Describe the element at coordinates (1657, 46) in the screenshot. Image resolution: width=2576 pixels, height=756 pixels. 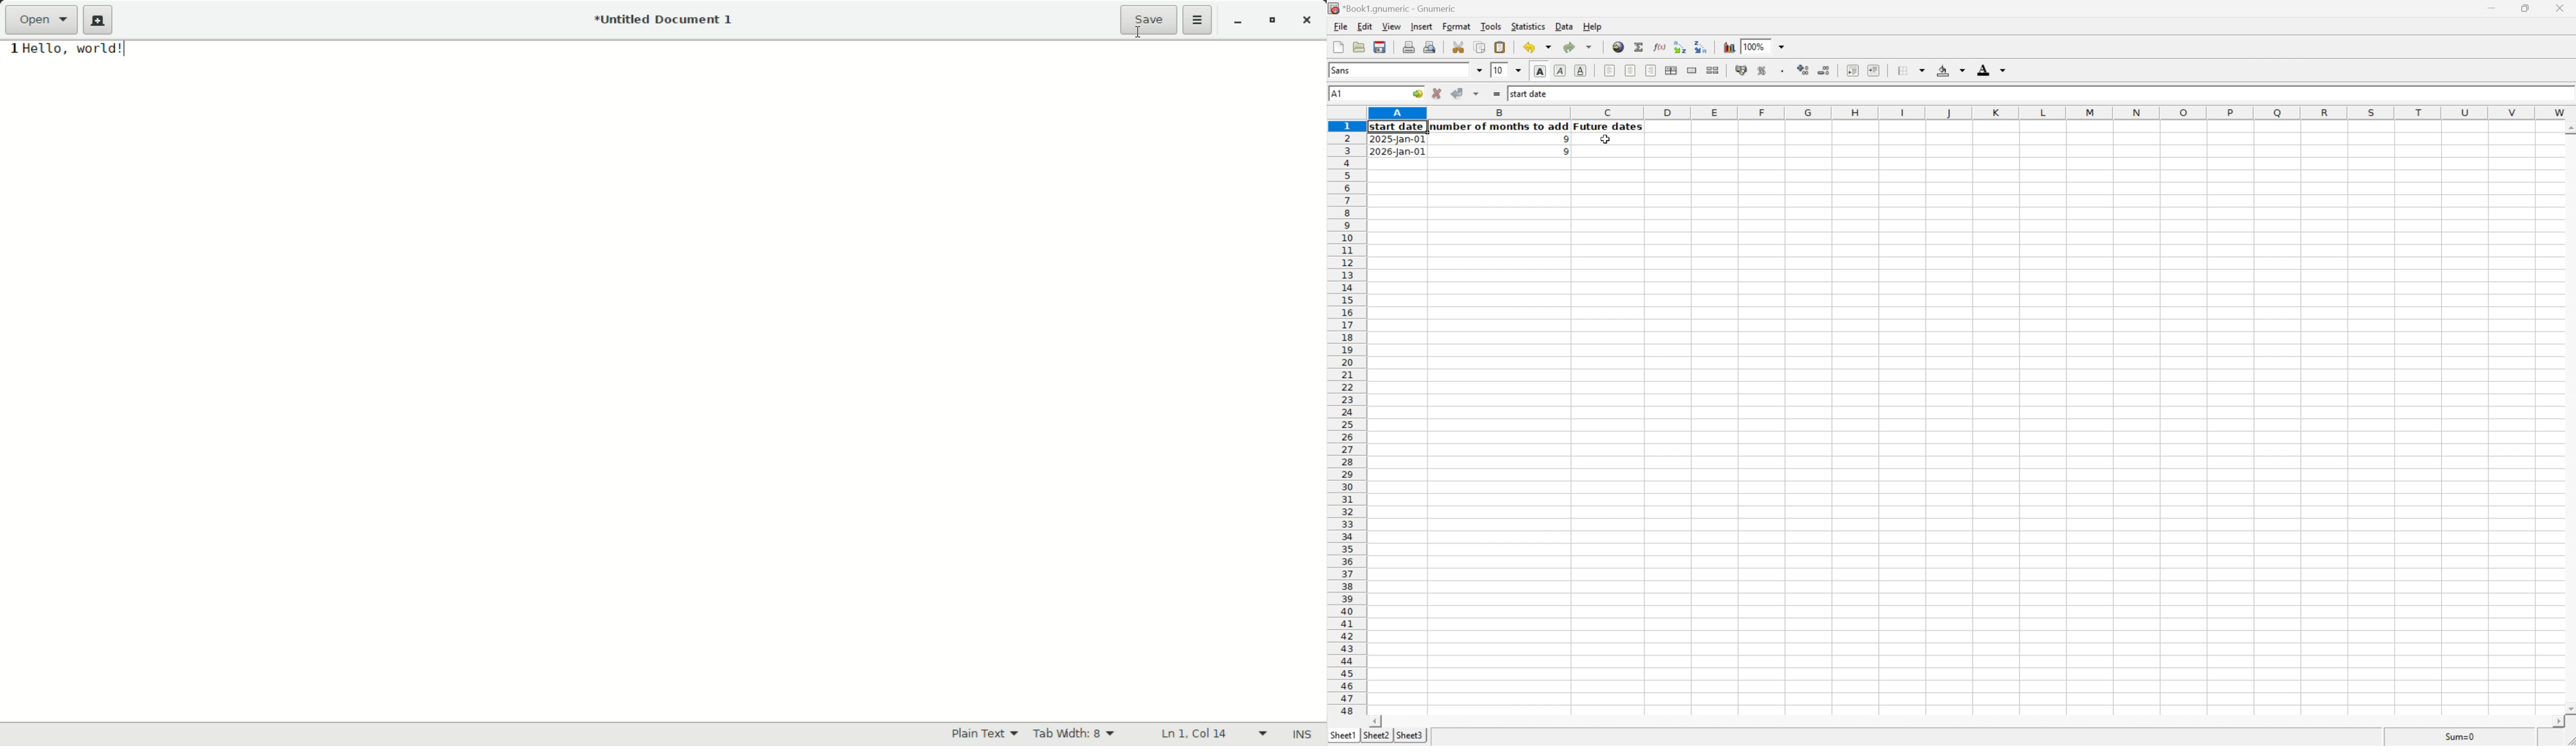
I see `Edit function in current cell` at that location.